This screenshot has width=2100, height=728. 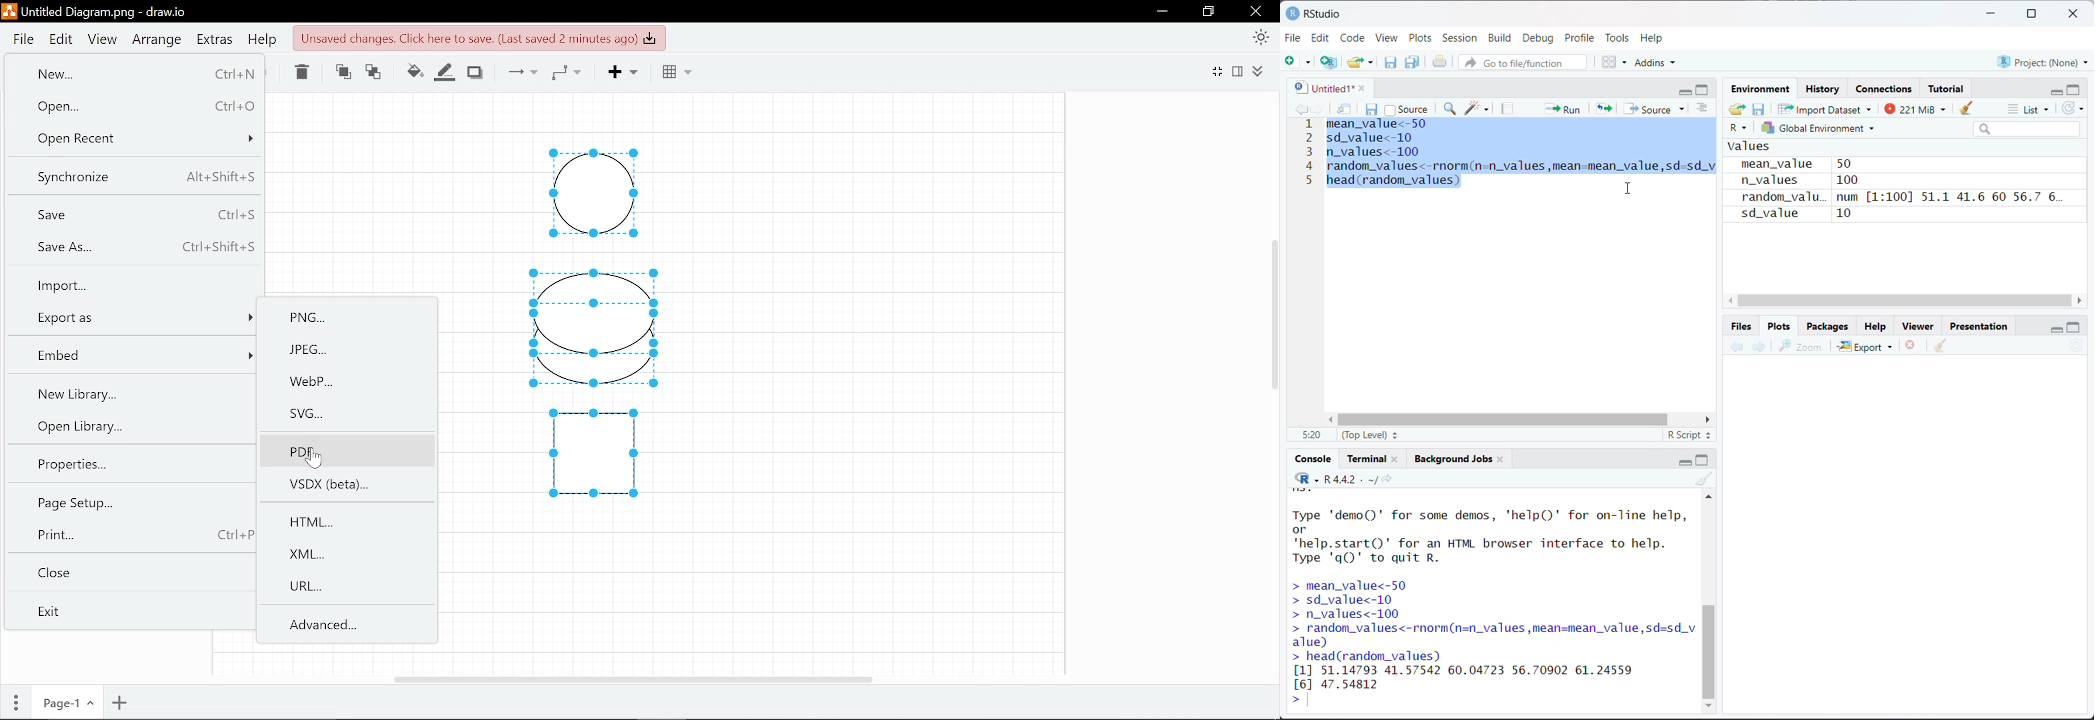 What do you see at coordinates (1257, 12) in the screenshot?
I see `Close` at bounding box center [1257, 12].